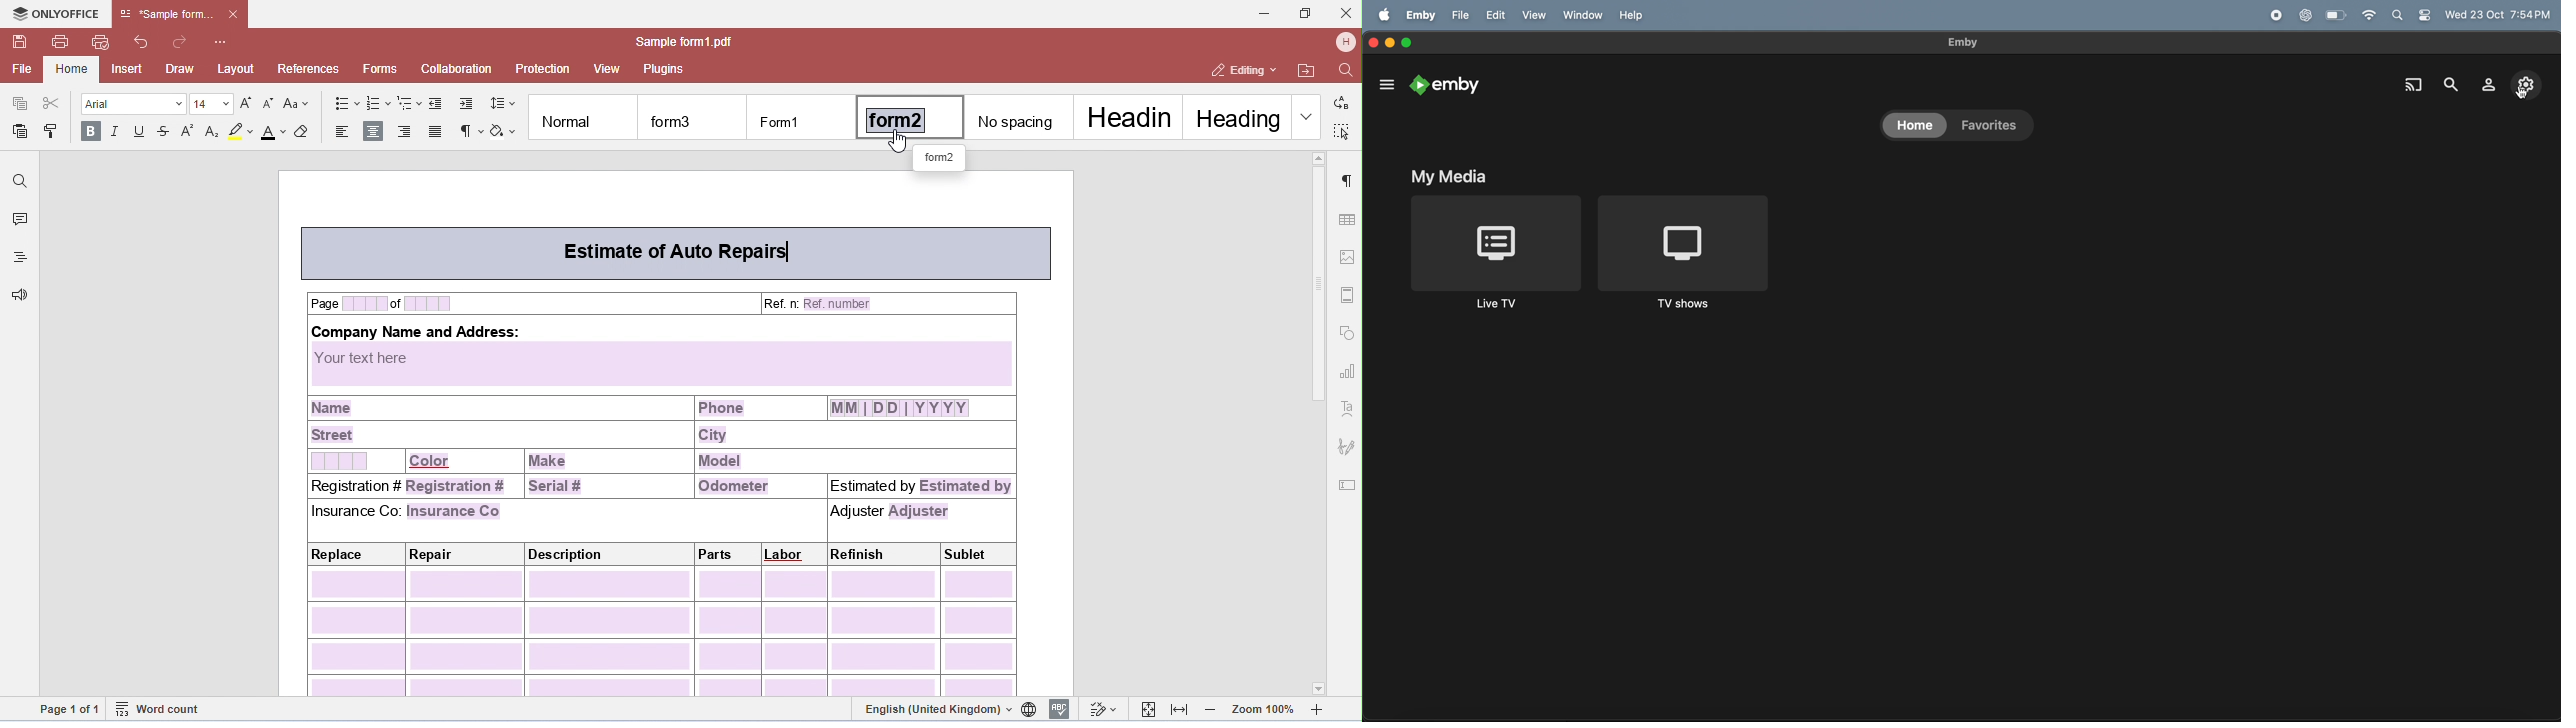 Image resolution: width=2576 pixels, height=728 pixels. I want to click on chat gpt, so click(2302, 16).